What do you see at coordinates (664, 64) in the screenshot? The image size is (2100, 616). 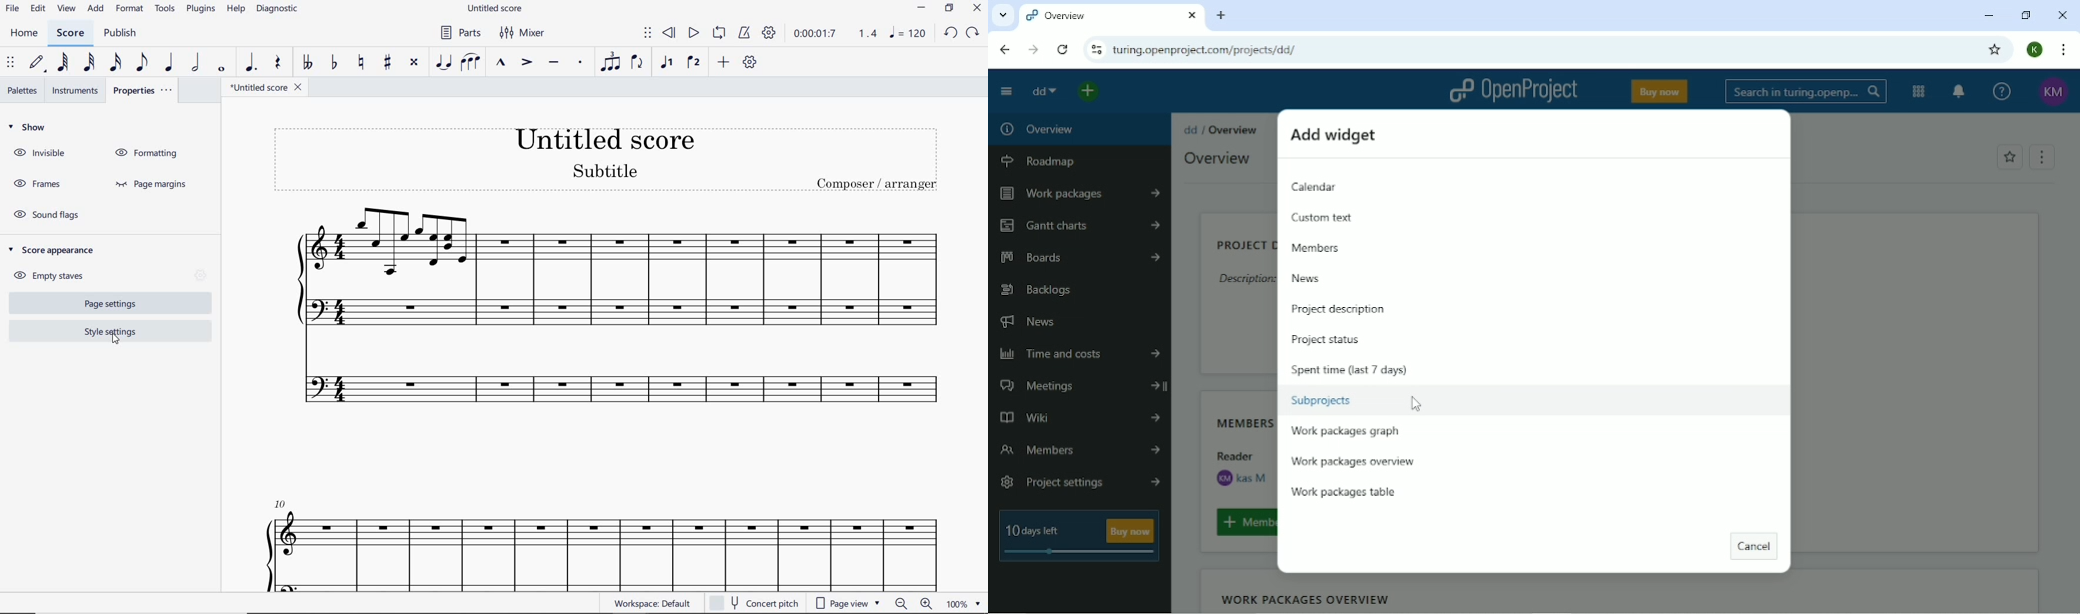 I see `VOICE 1` at bounding box center [664, 64].